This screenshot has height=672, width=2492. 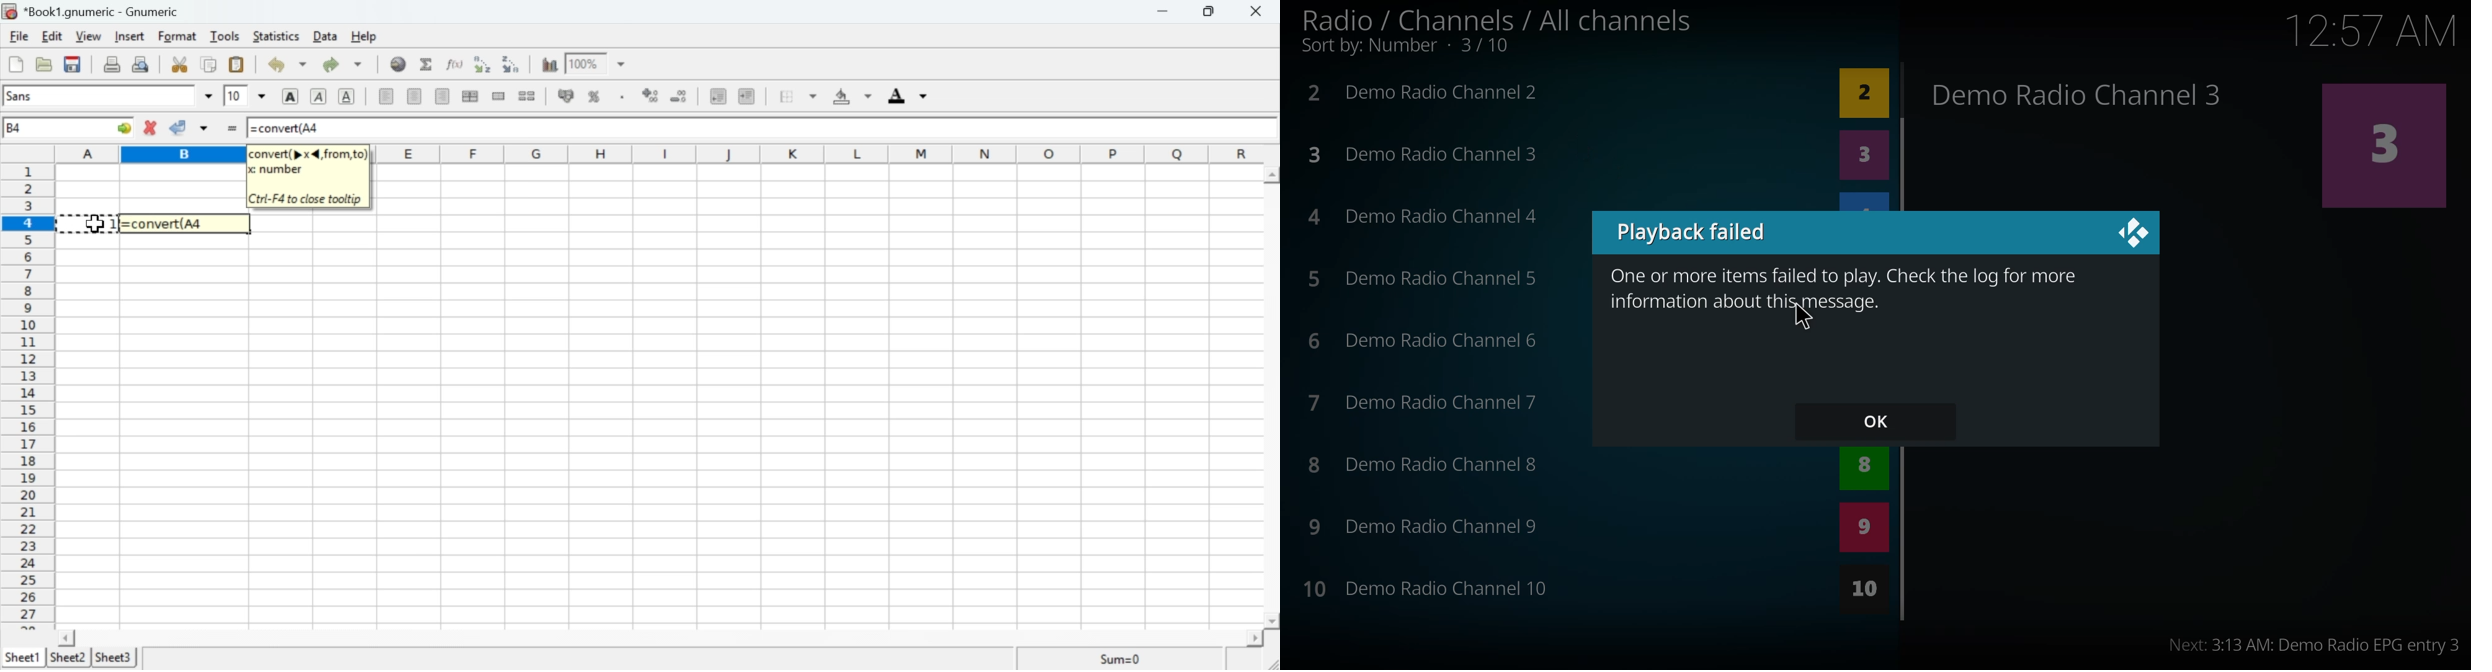 I want to click on close, so click(x=2134, y=230).